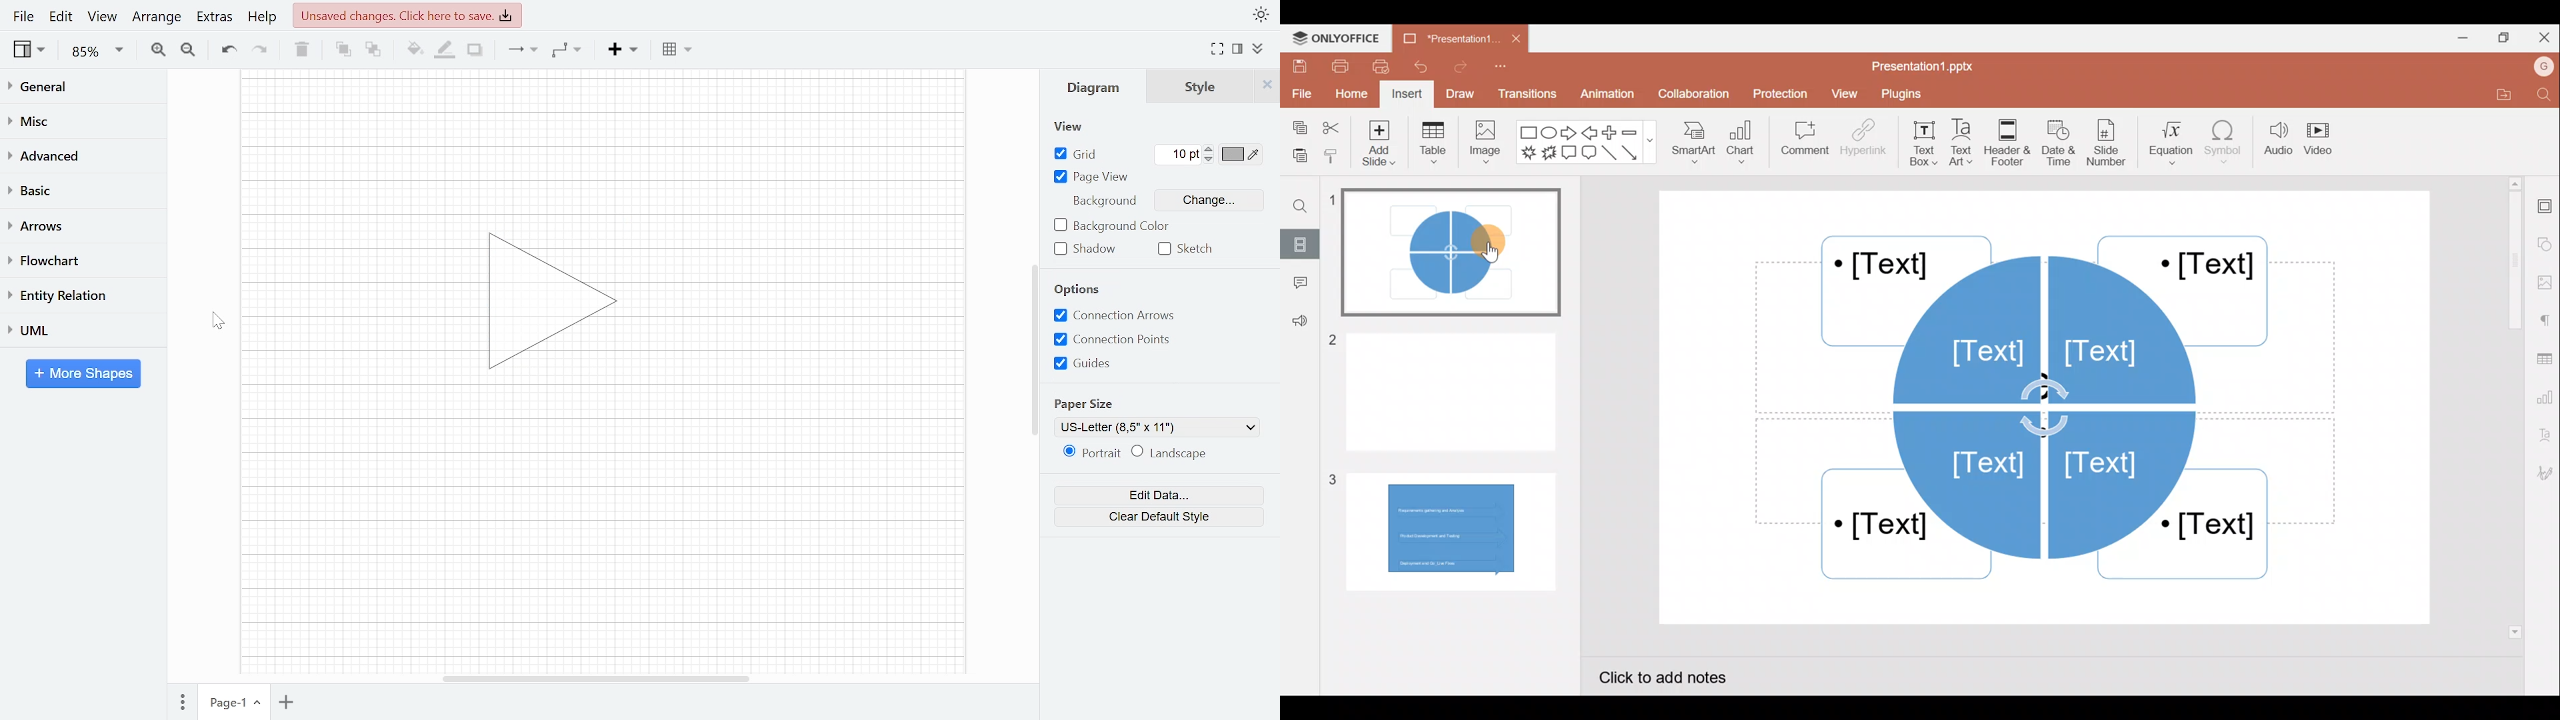 The image size is (2576, 728). I want to click on Date & time, so click(2061, 143).